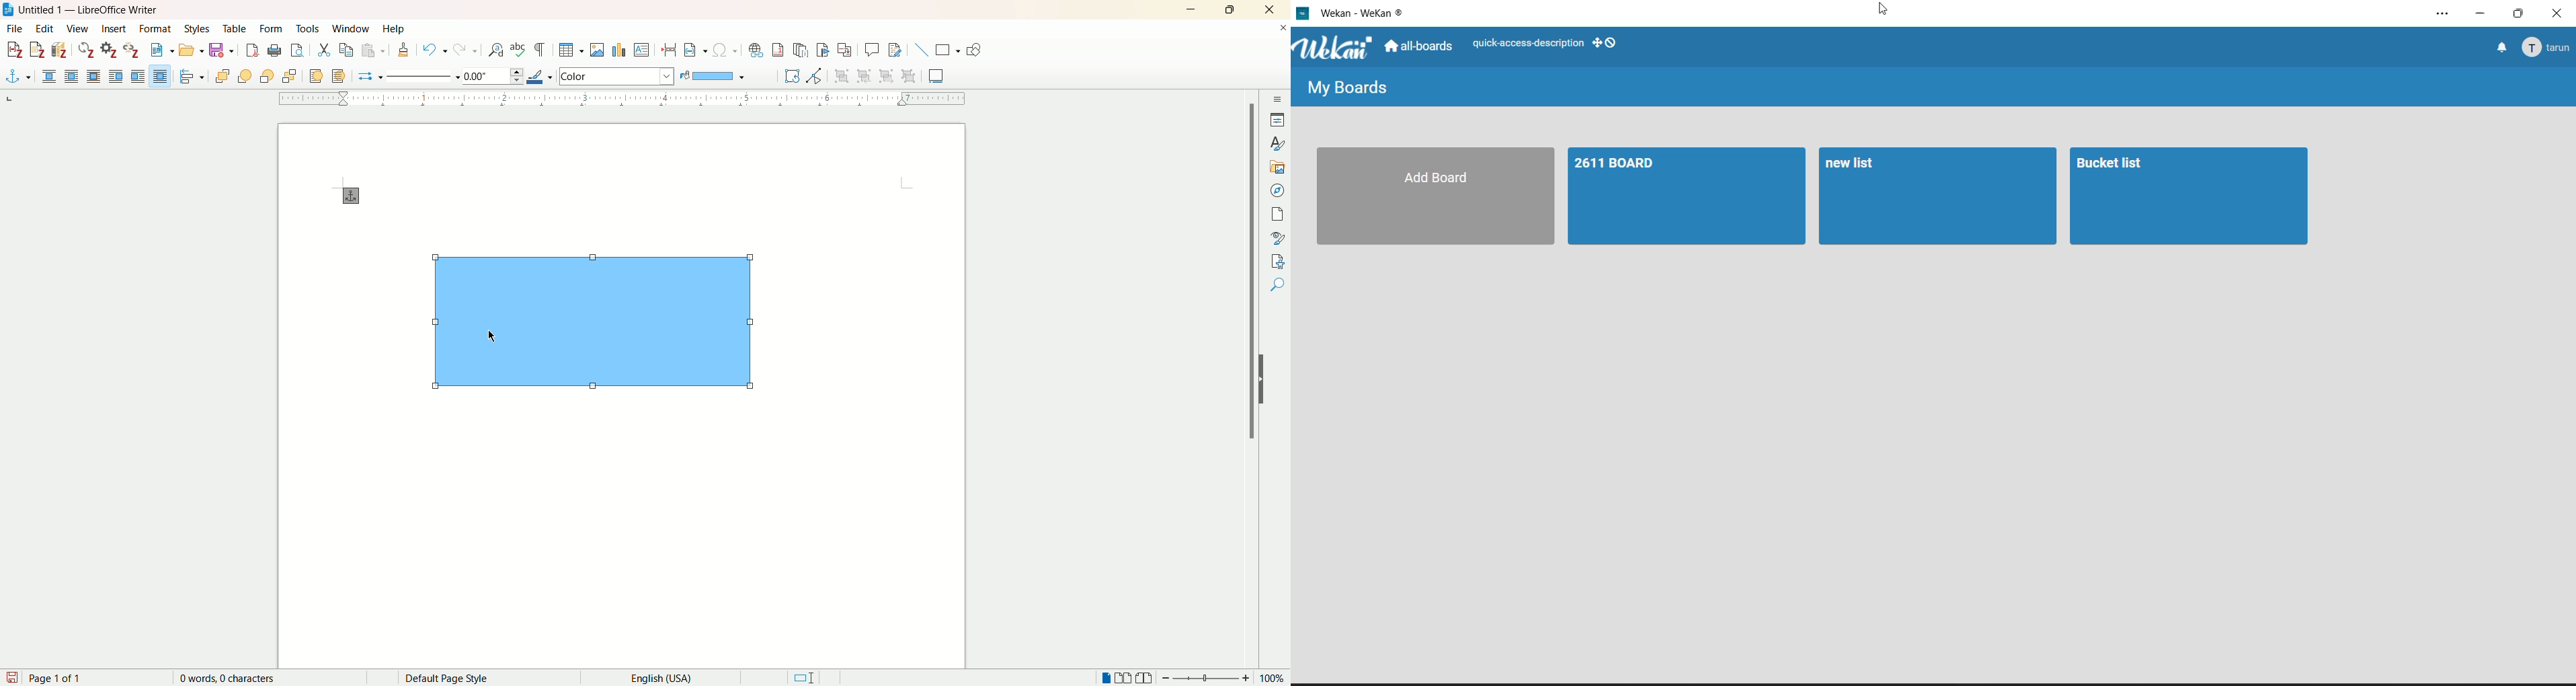 This screenshot has width=2576, height=700. I want to click on check spelling, so click(520, 50).